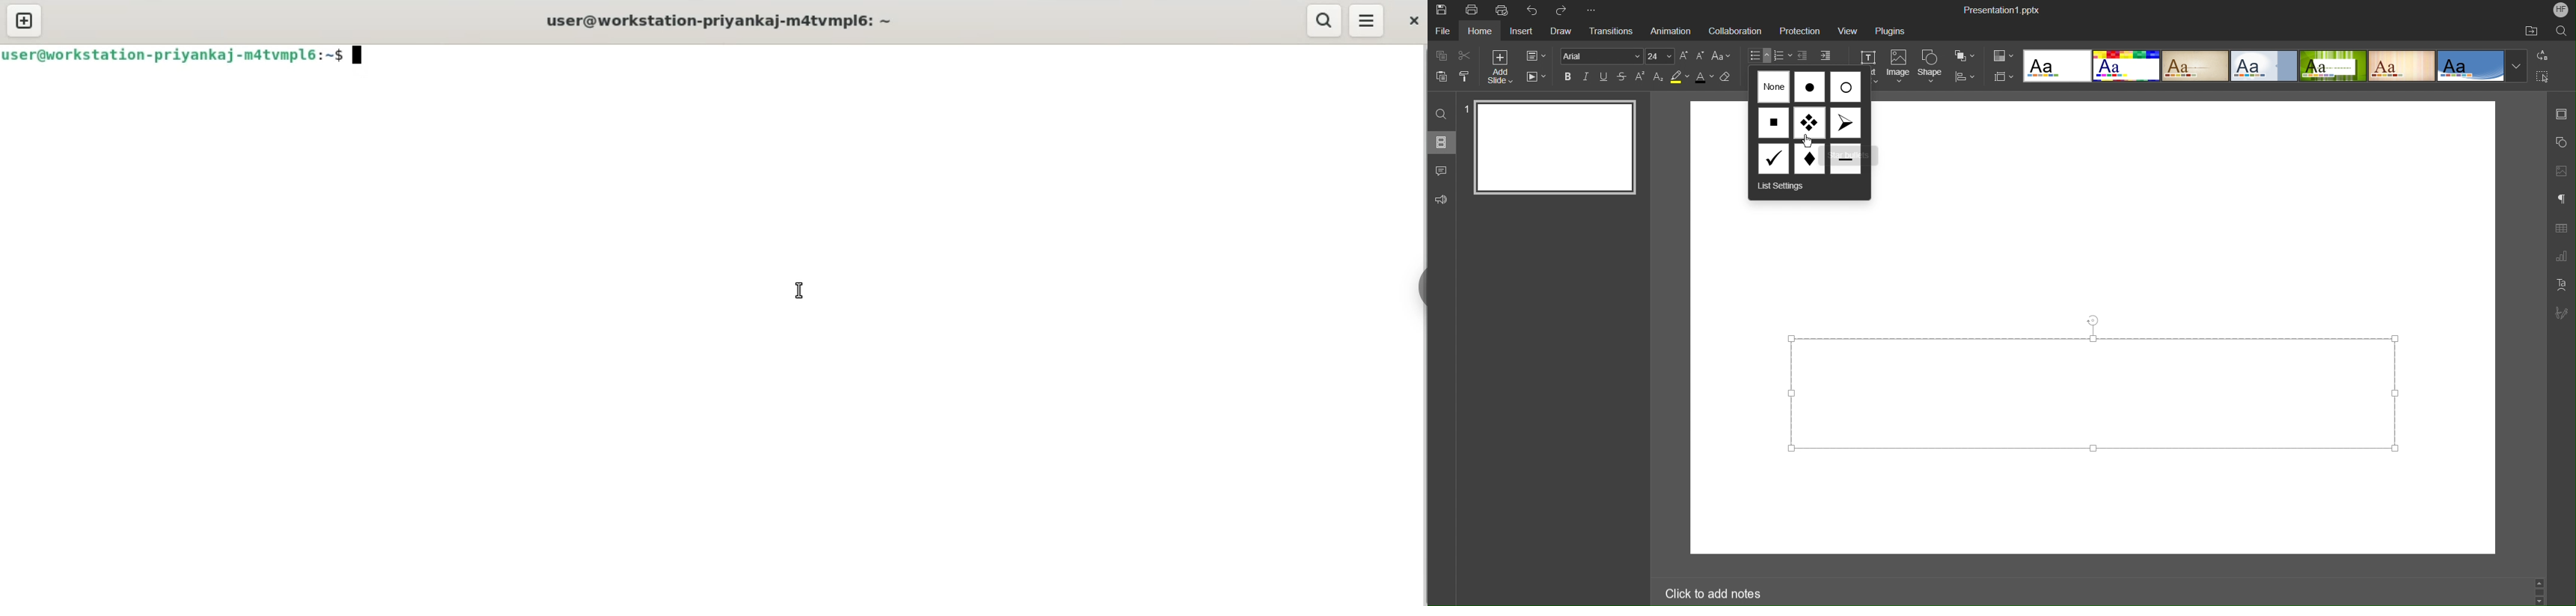 This screenshot has height=616, width=2576. Describe the element at coordinates (1441, 10) in the screenshot. I see `Save` at that location.